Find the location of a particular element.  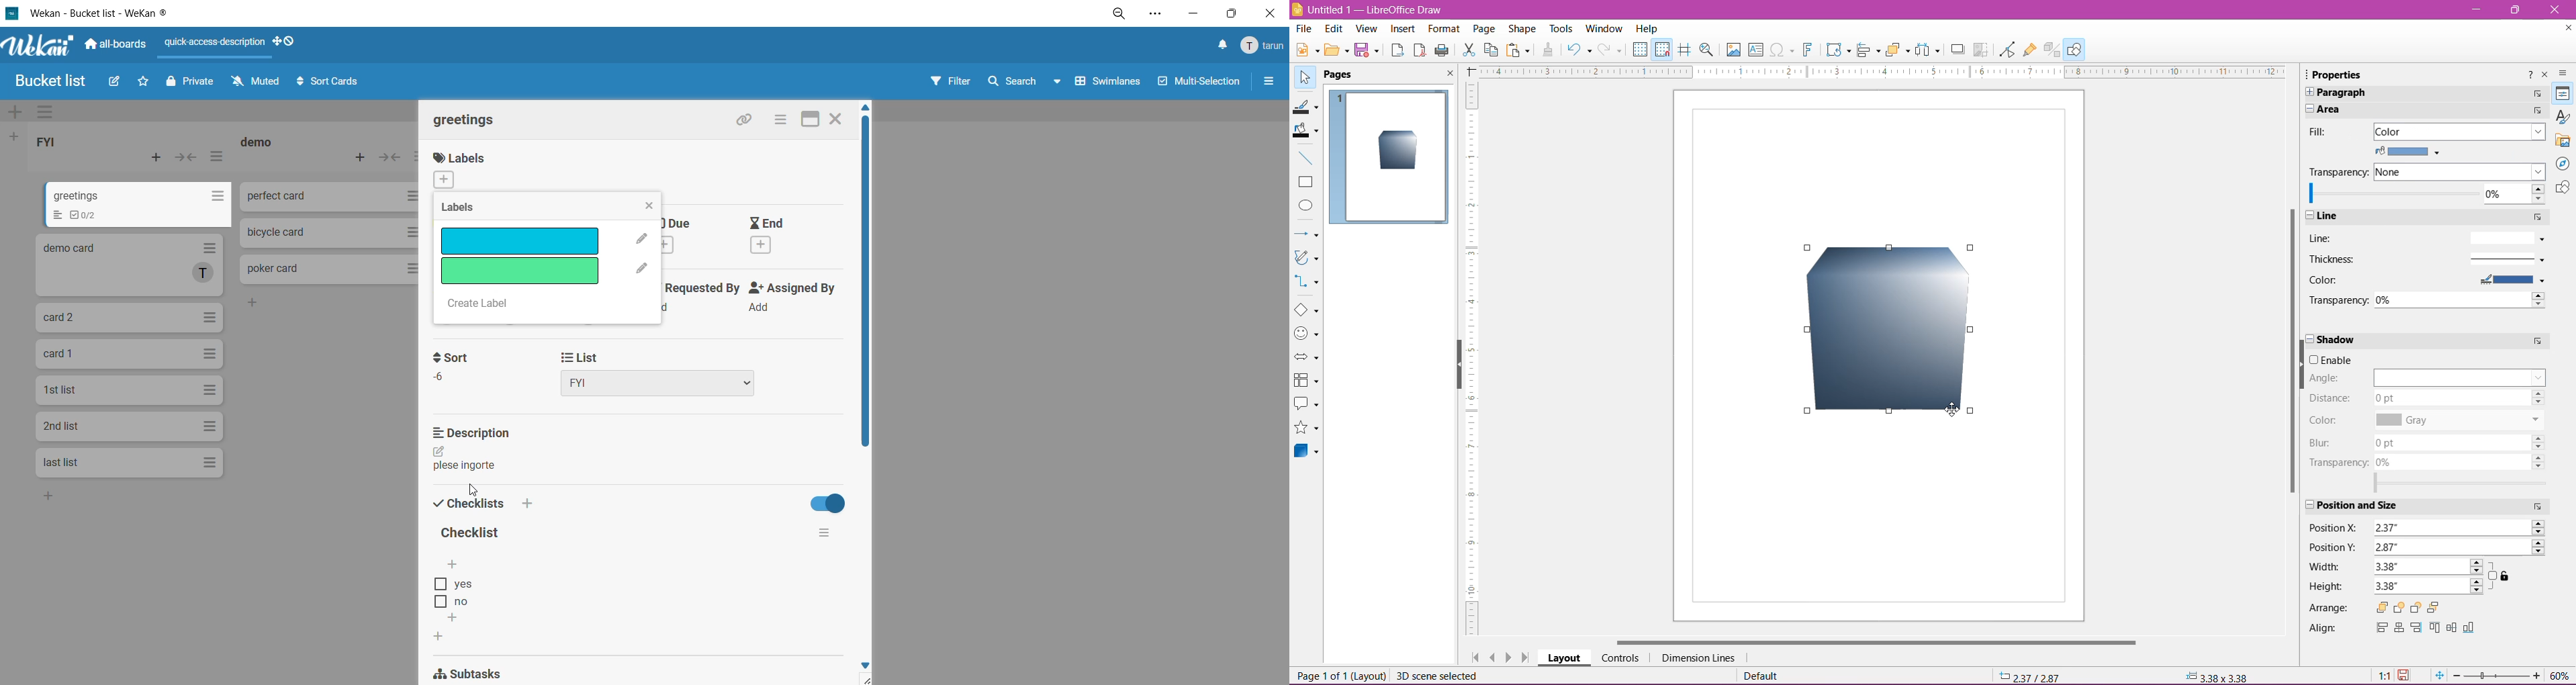

Arrange is located at coordinates (1897, 50).